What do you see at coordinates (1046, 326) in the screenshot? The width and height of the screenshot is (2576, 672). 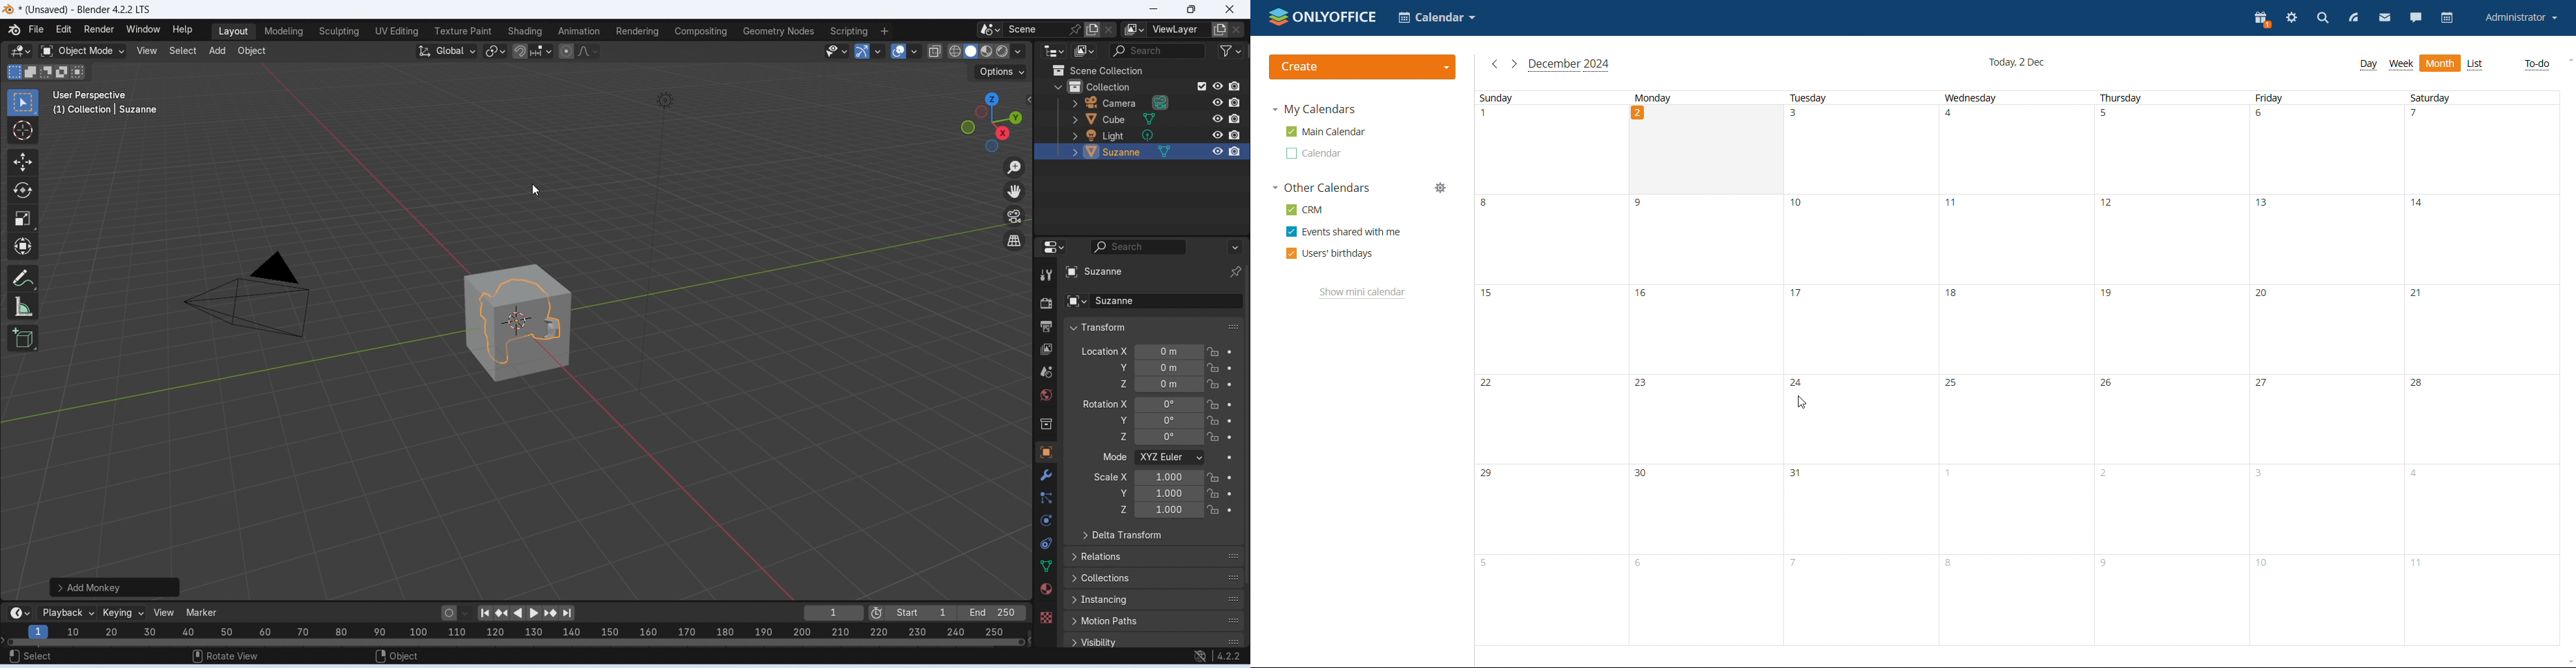 I see `output` at bounding box center [1046, 326].